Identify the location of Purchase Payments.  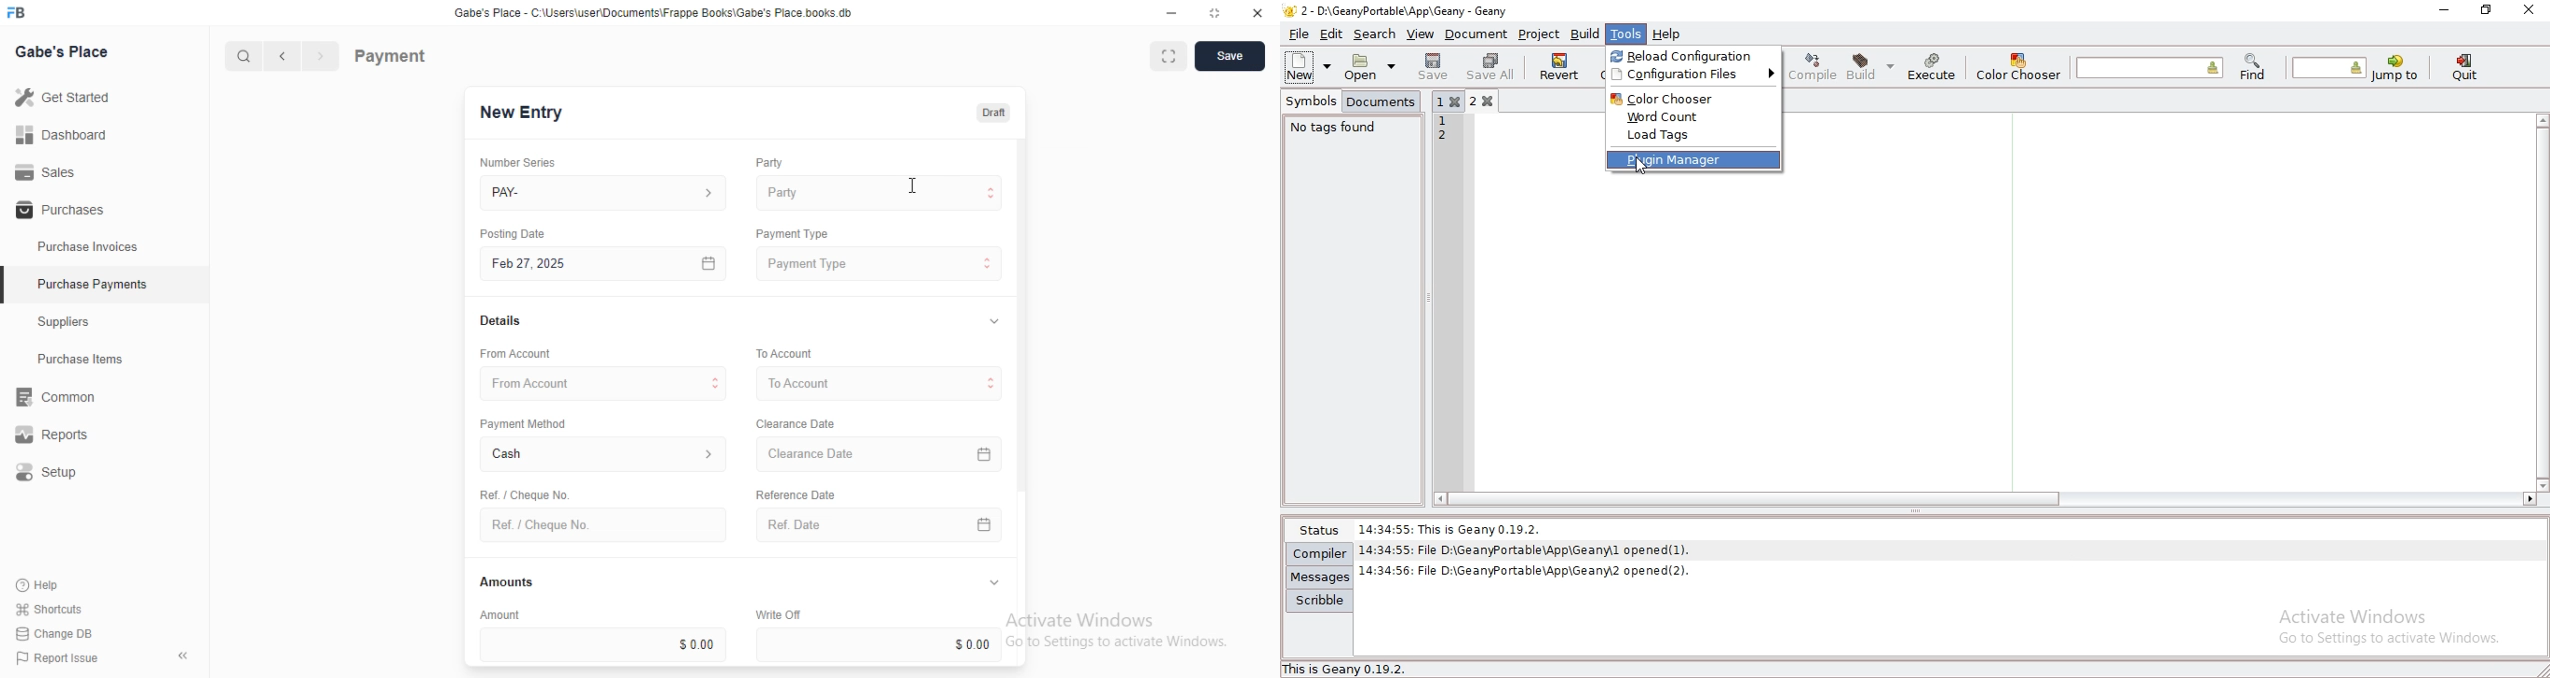
(91, 284).